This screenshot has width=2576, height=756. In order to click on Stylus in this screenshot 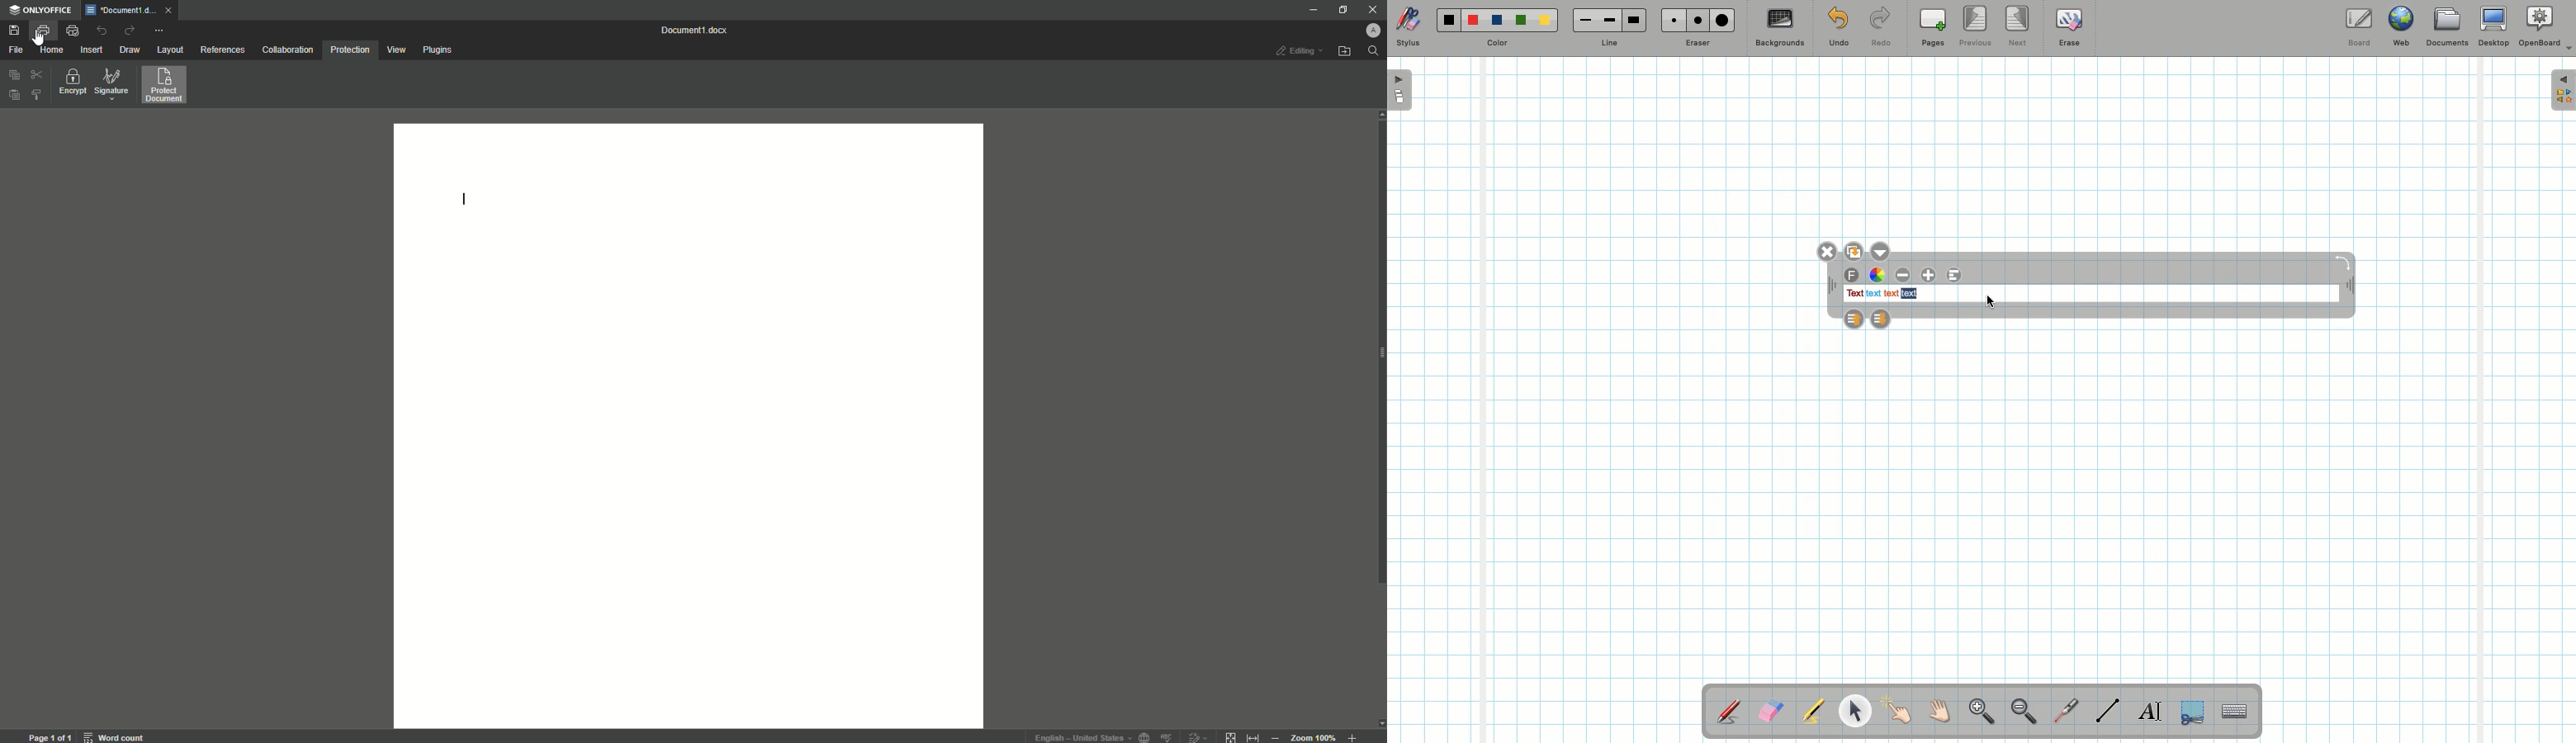, I will do `click(1730, 711)`.